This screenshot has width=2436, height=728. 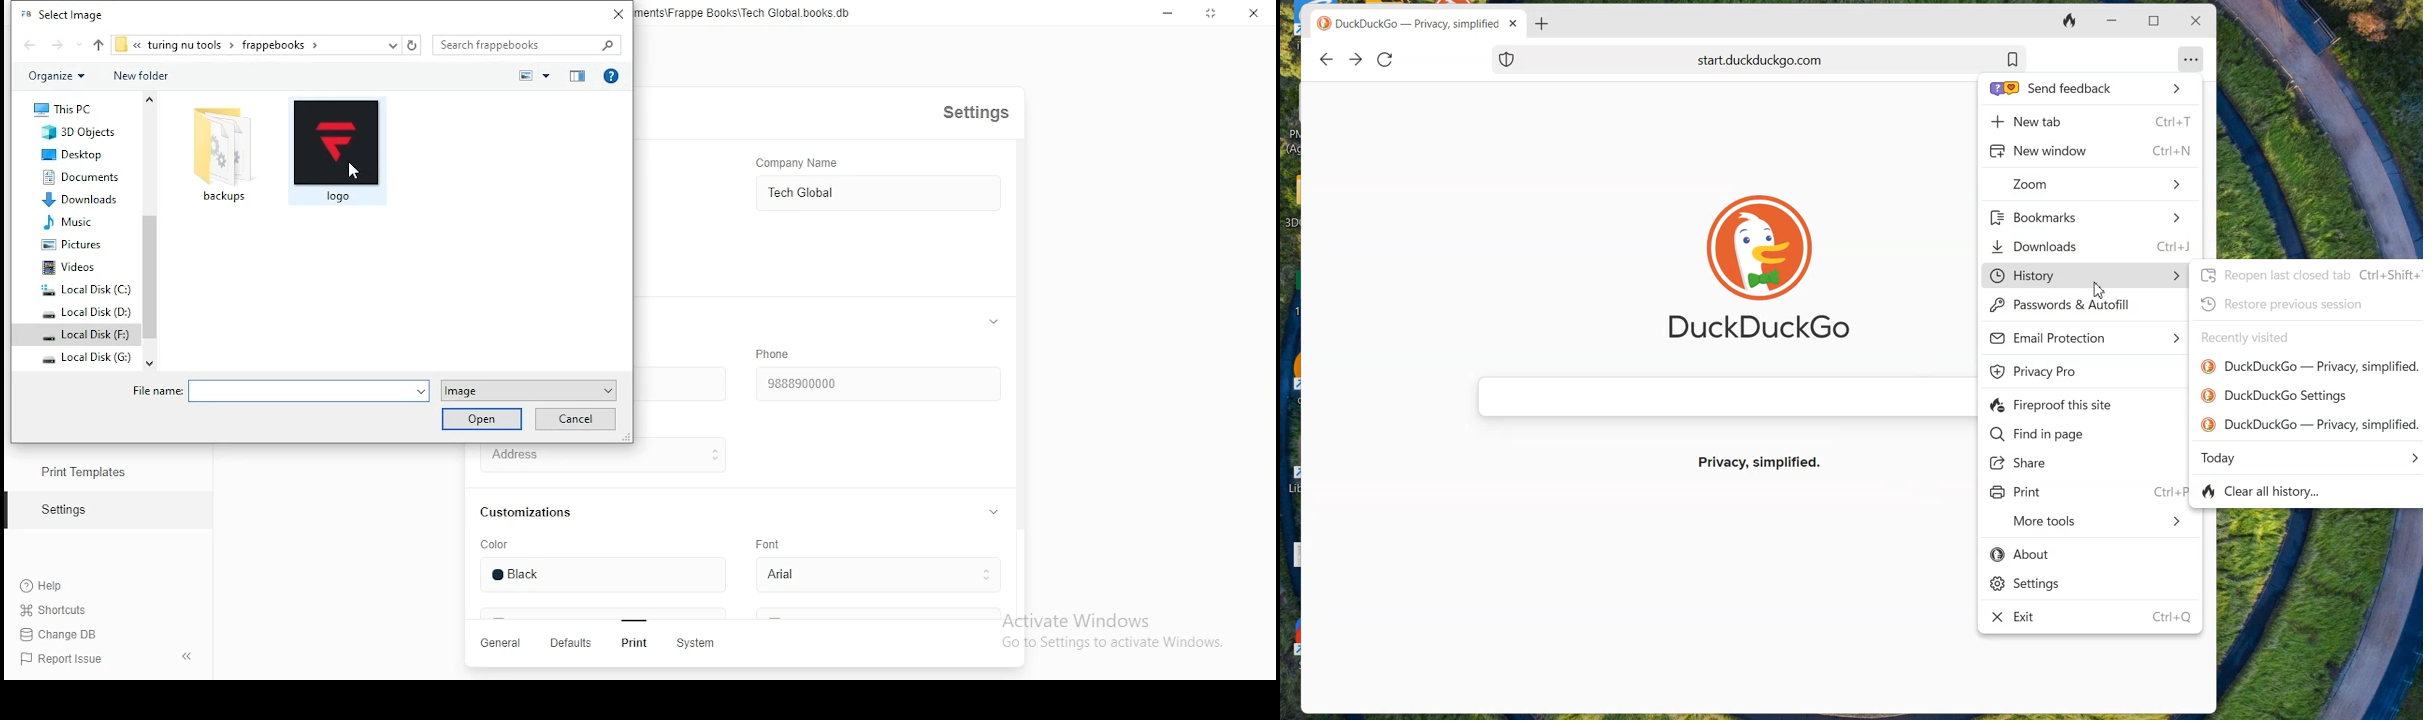 What do you see at coordinates (700, 645) in the screenshot?
I see `system` at bounding box center [700, 645].